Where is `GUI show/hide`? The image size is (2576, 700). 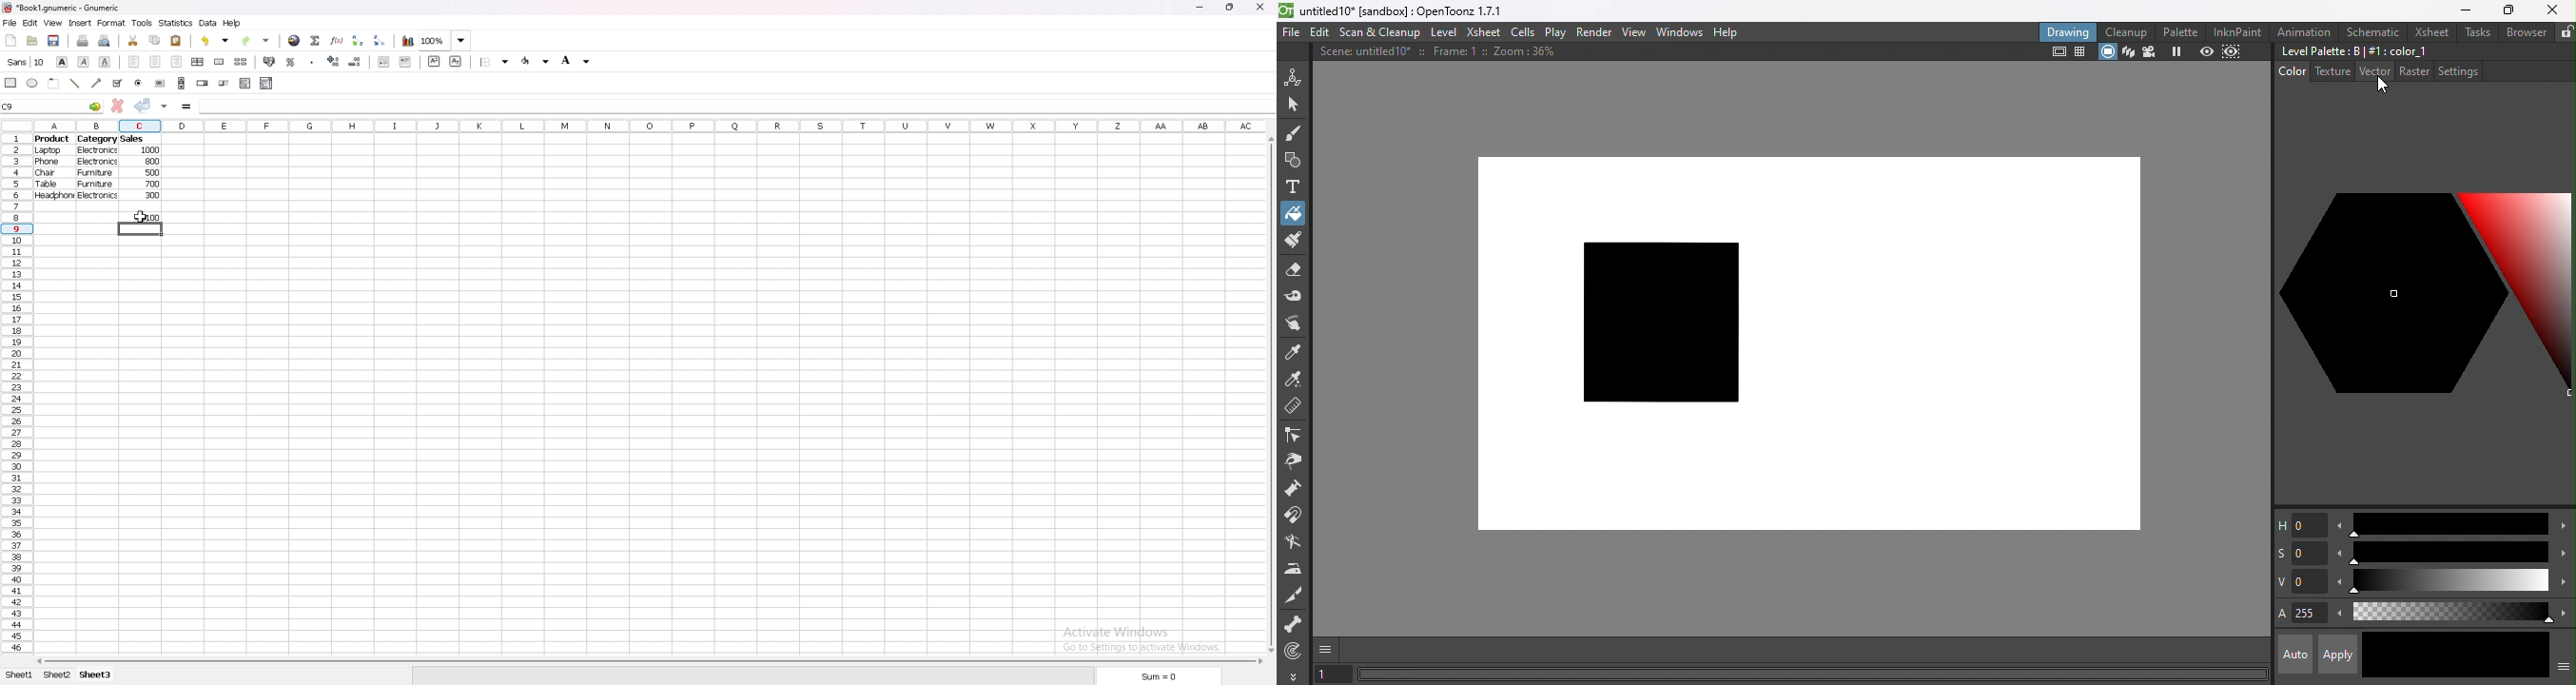
GUI show/hide is located at coordinates (1327, 650).